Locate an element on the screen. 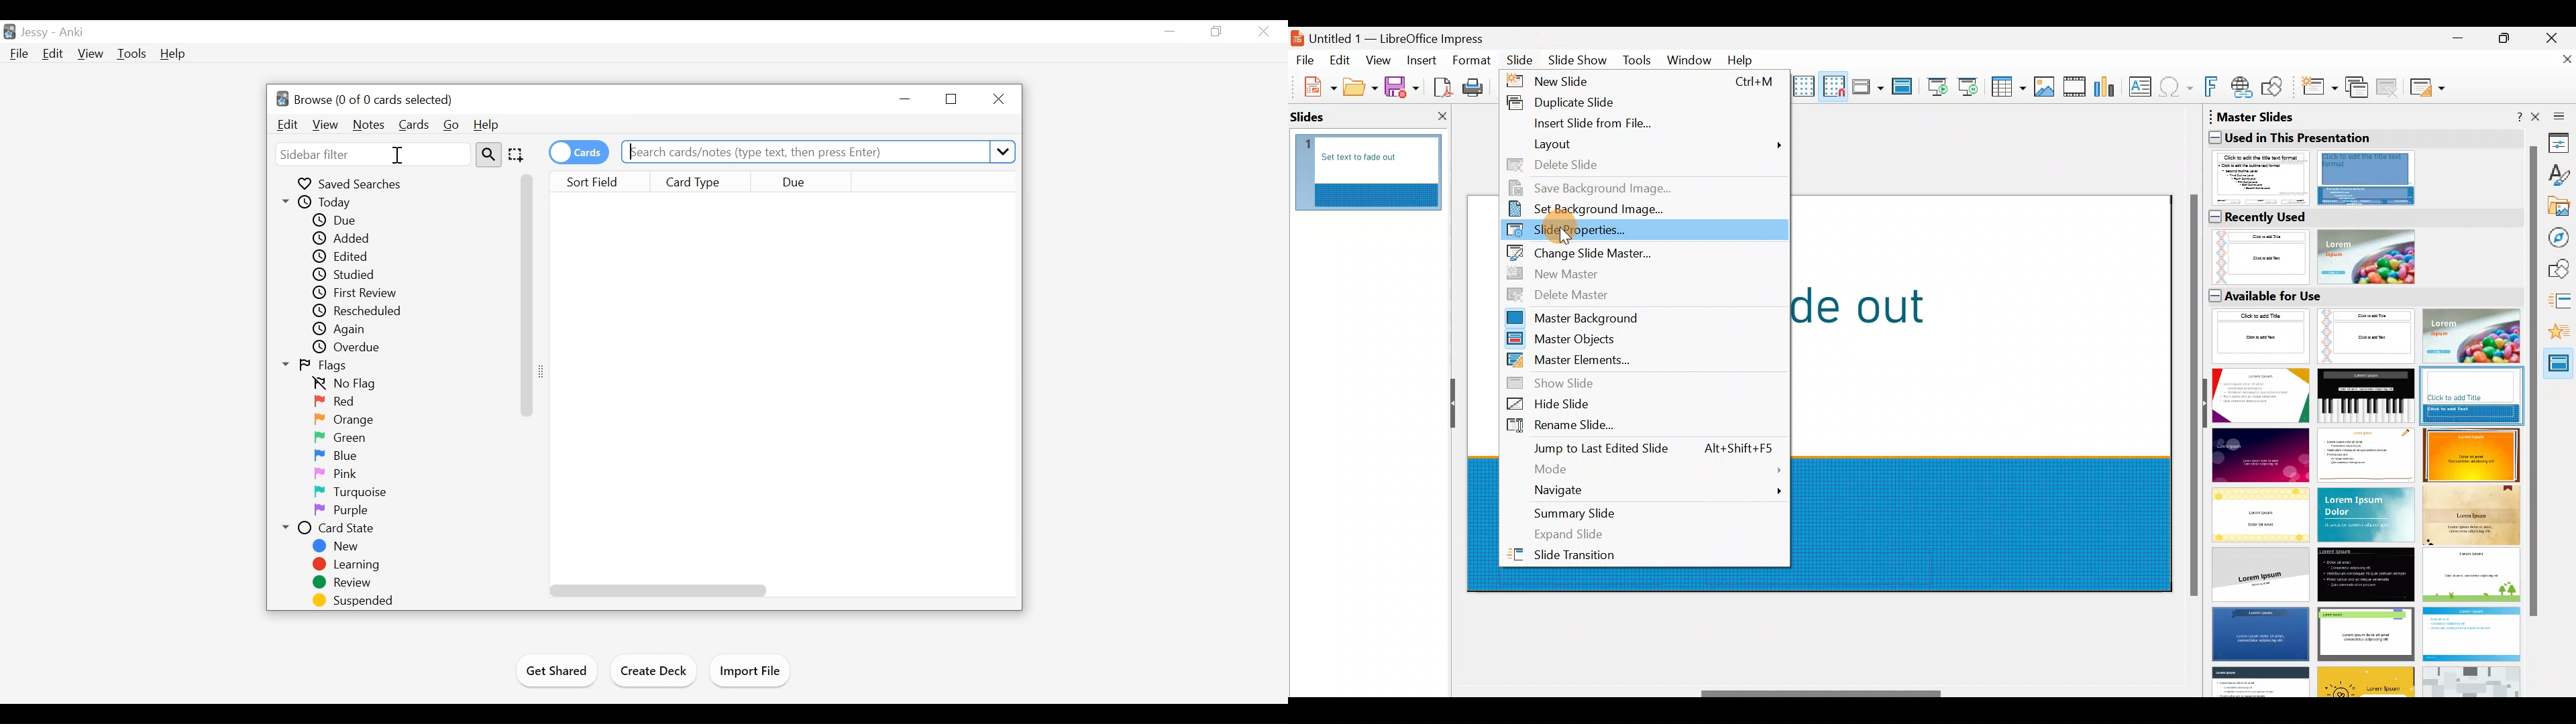  Gallery is located at coordinates (2560, 208).